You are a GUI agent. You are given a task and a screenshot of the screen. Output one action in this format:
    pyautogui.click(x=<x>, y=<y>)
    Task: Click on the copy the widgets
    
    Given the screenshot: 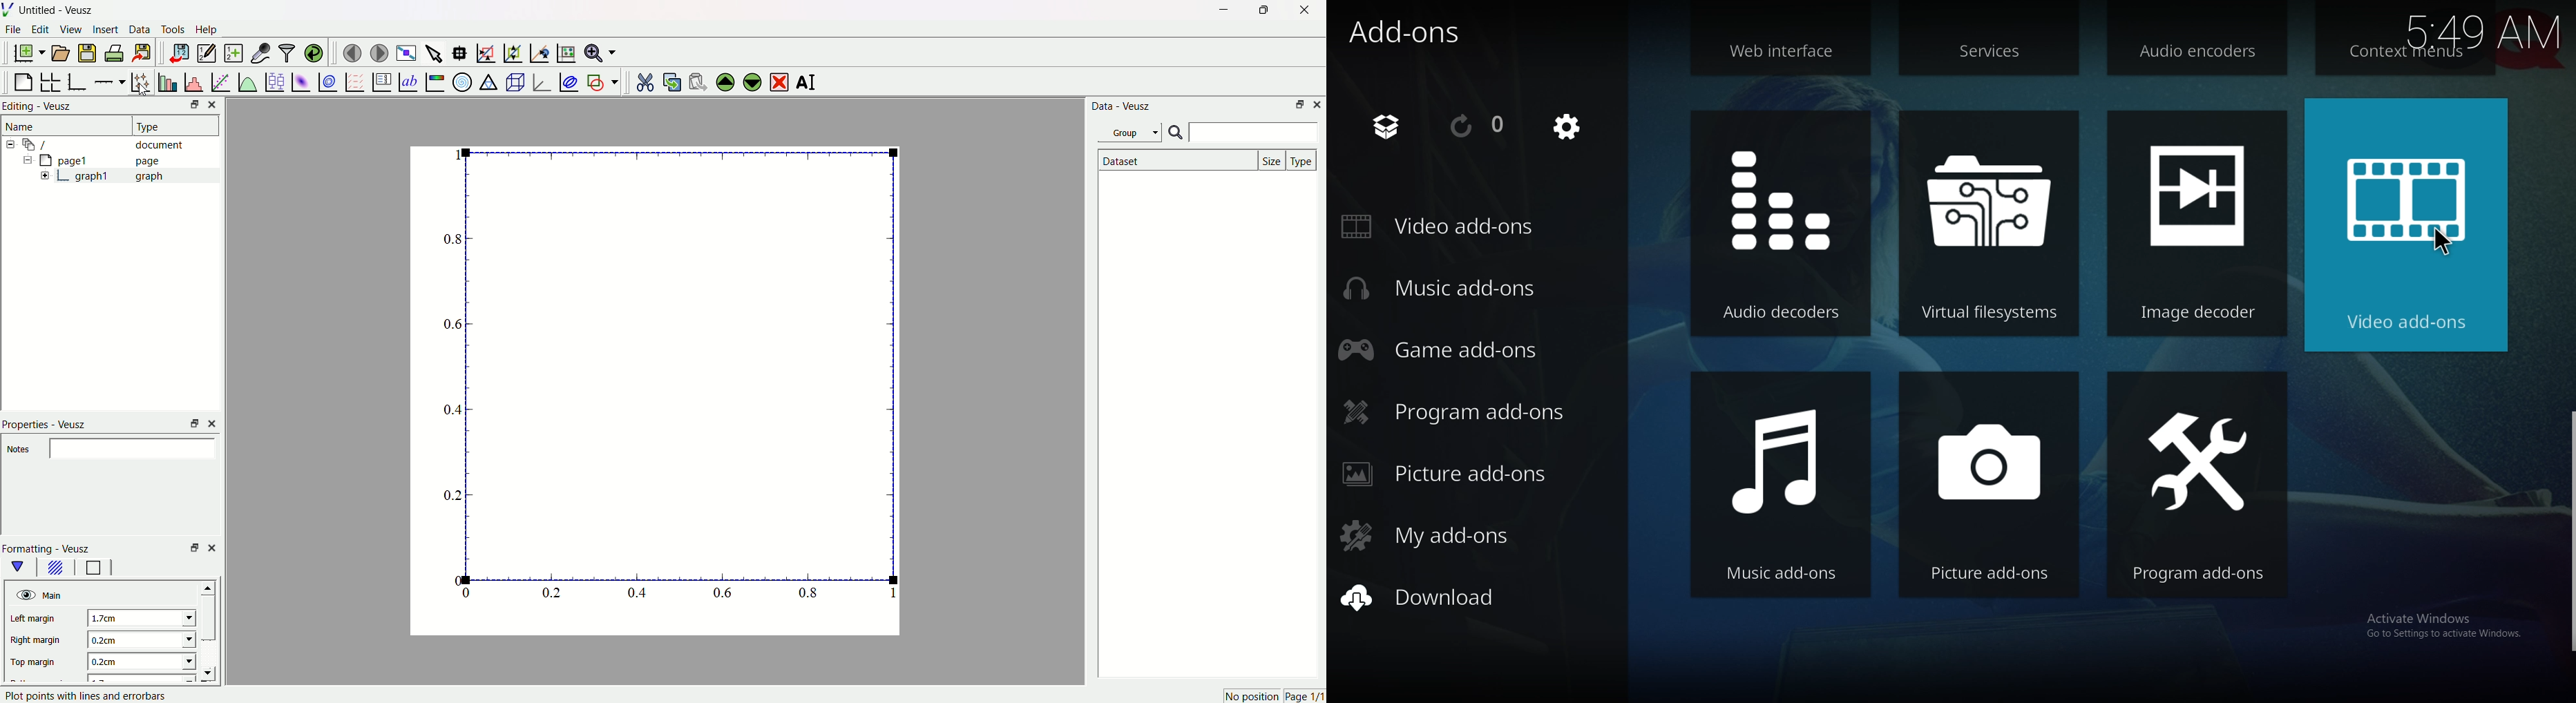 What is the action you would take?
    pyautogui.click(x=671, y=80)
    